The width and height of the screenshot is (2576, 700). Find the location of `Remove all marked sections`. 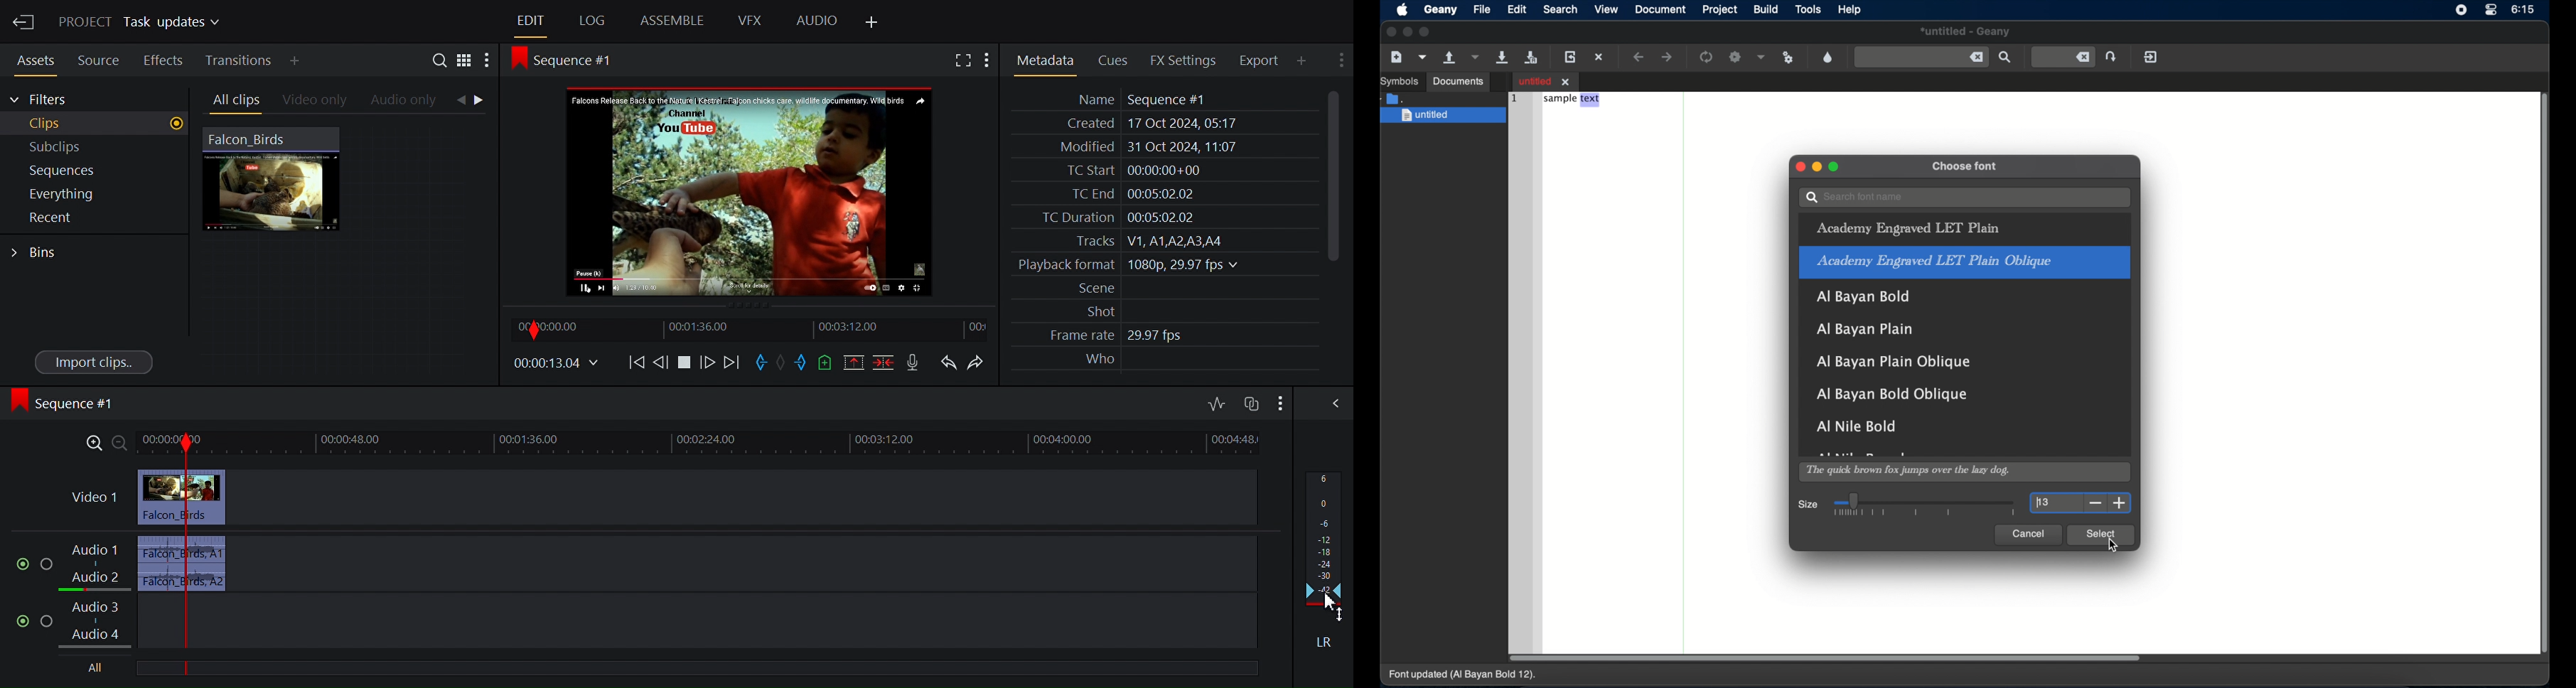

Remove all marked sections is located at coordinates (853, 362).